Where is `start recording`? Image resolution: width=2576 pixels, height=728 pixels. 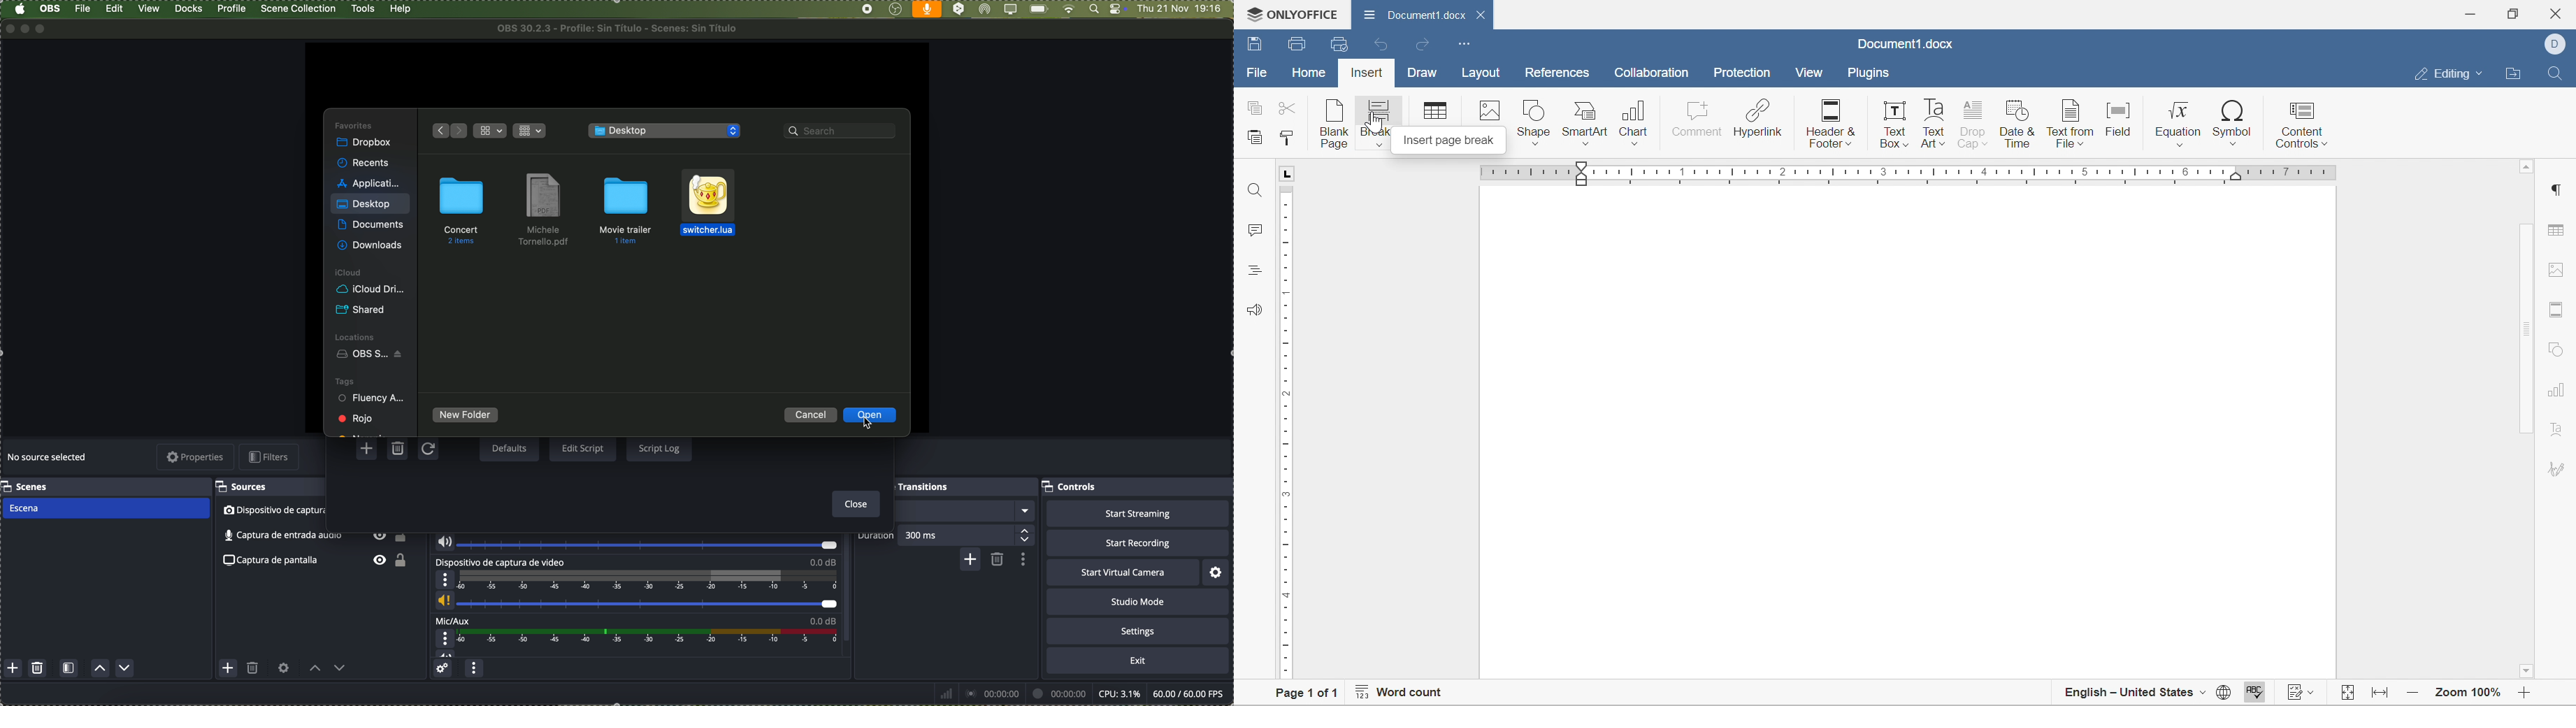 start recording is located at coordinates (1138, 543).